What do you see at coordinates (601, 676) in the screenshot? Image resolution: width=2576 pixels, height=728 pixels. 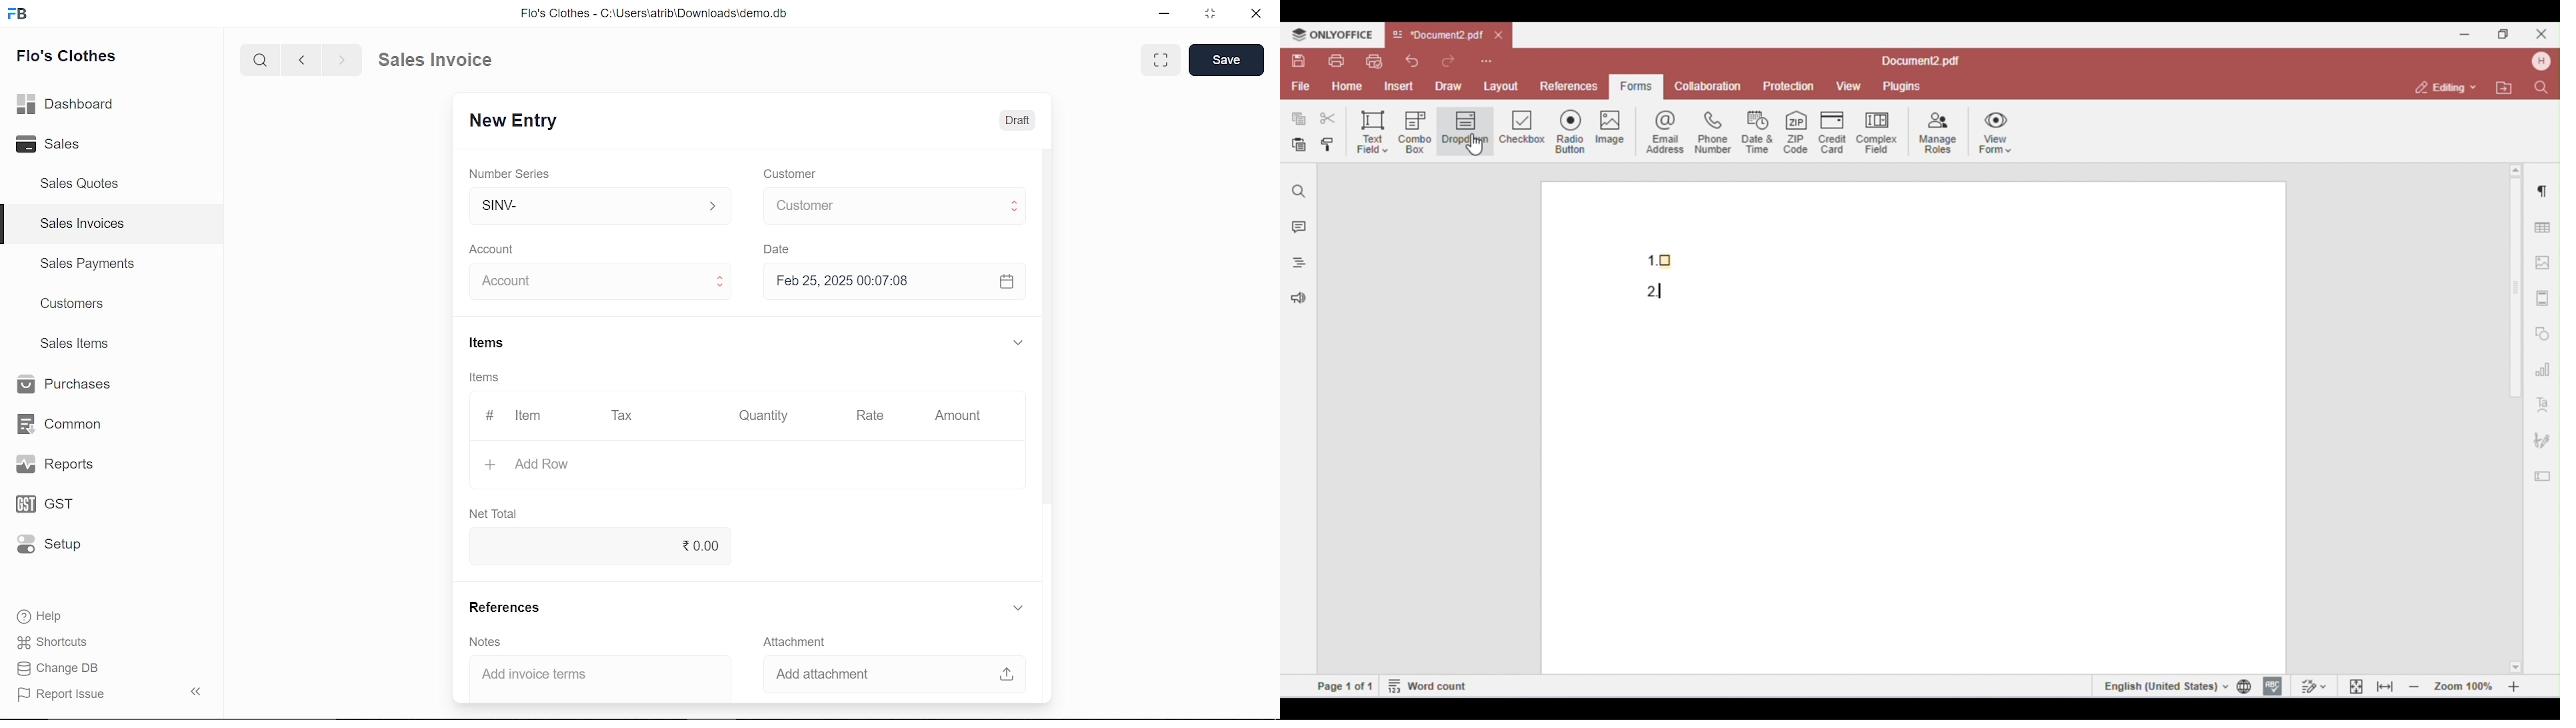 I see `Add invoice terms` at bounding box center [601, 676].